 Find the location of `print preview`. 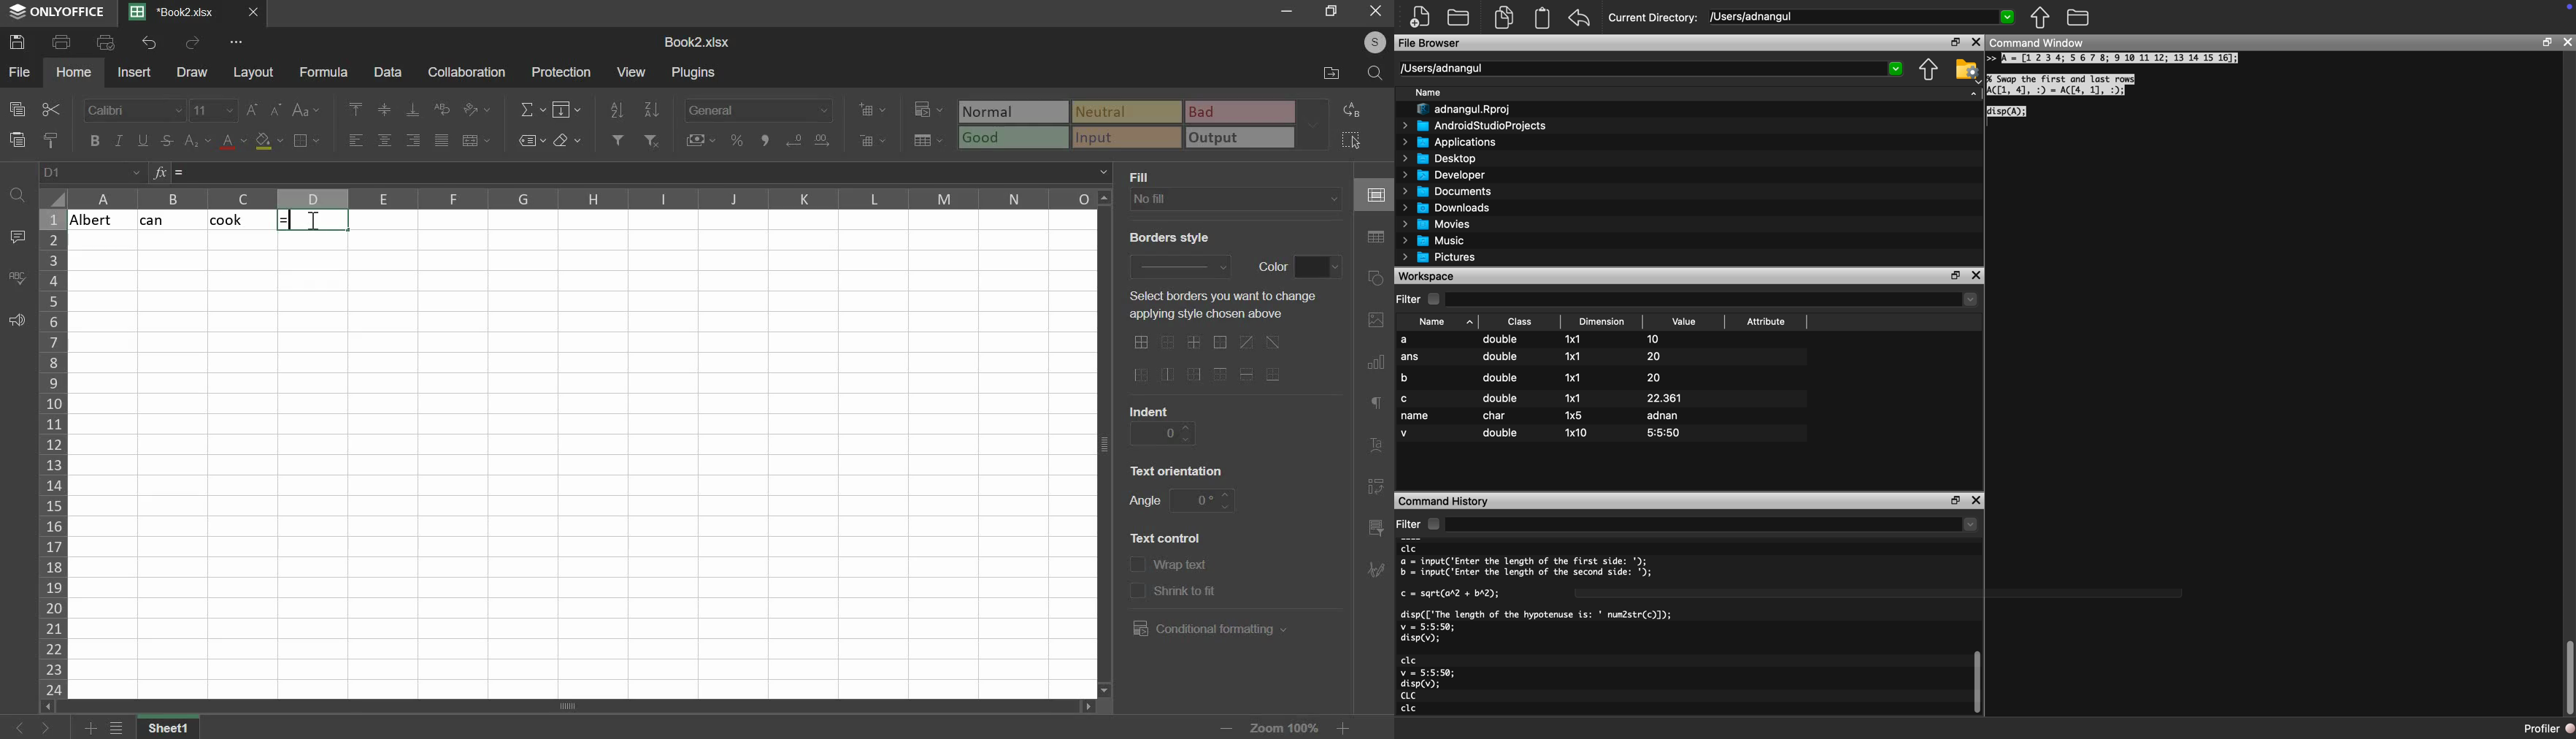

print preview is located at coordinates (107, 42).